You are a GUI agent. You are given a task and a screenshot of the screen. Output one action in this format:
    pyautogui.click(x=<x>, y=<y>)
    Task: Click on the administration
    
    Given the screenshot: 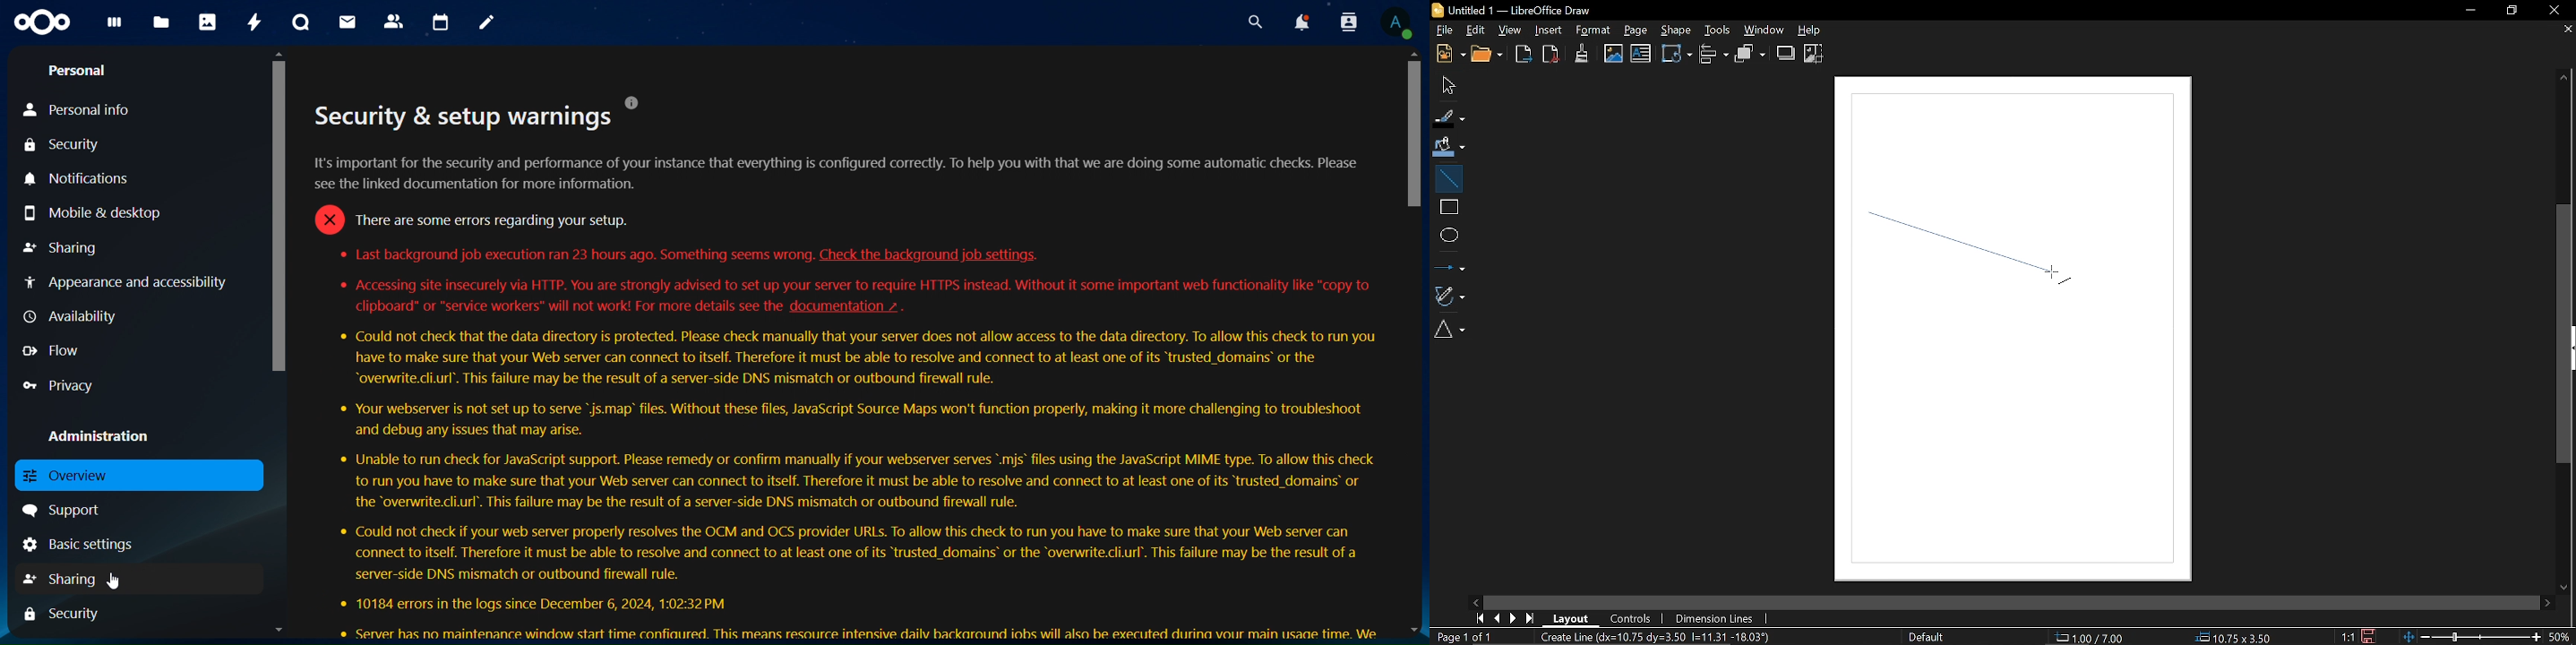 What is the action you would take?
    pyautogui.click(x=97, y=433)
    